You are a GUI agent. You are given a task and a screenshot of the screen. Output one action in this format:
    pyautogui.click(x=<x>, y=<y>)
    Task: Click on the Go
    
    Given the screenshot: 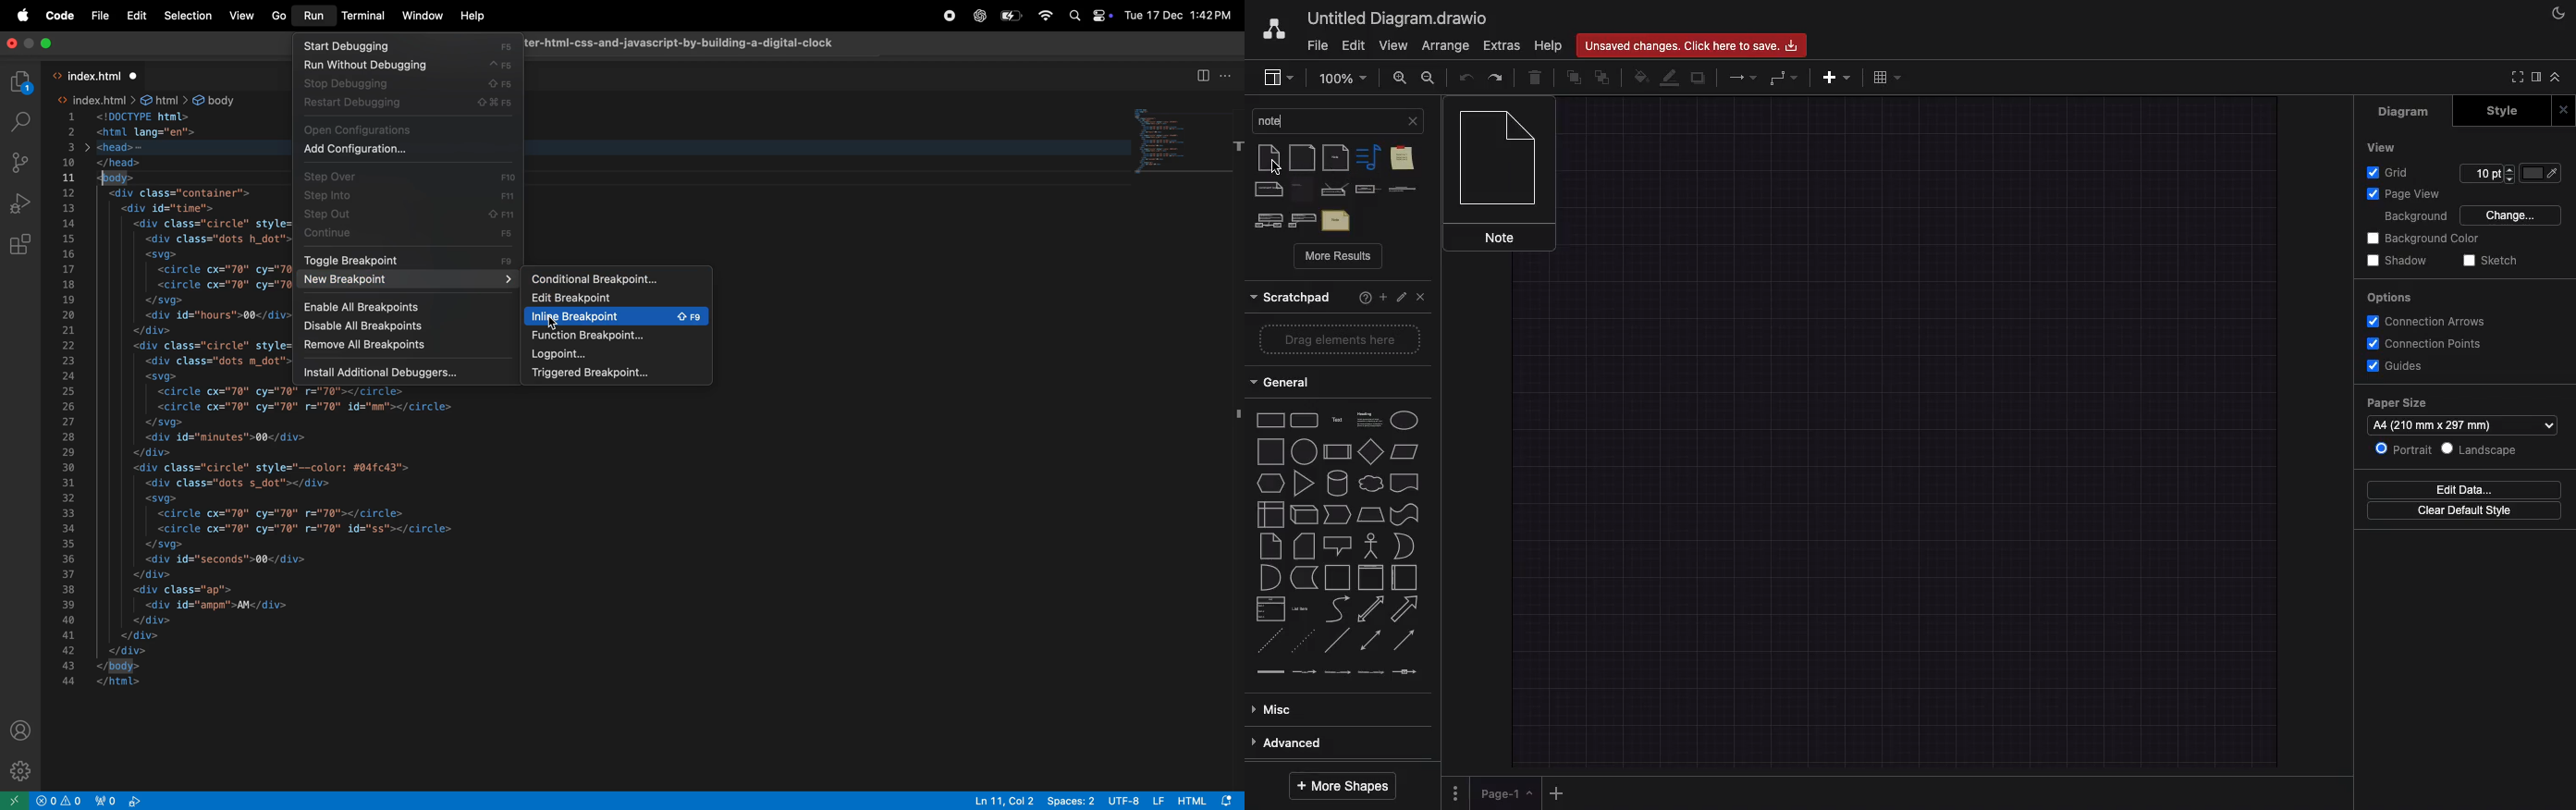 What is the action you would take?
    pyautogui.click(x=278, y=16)
    